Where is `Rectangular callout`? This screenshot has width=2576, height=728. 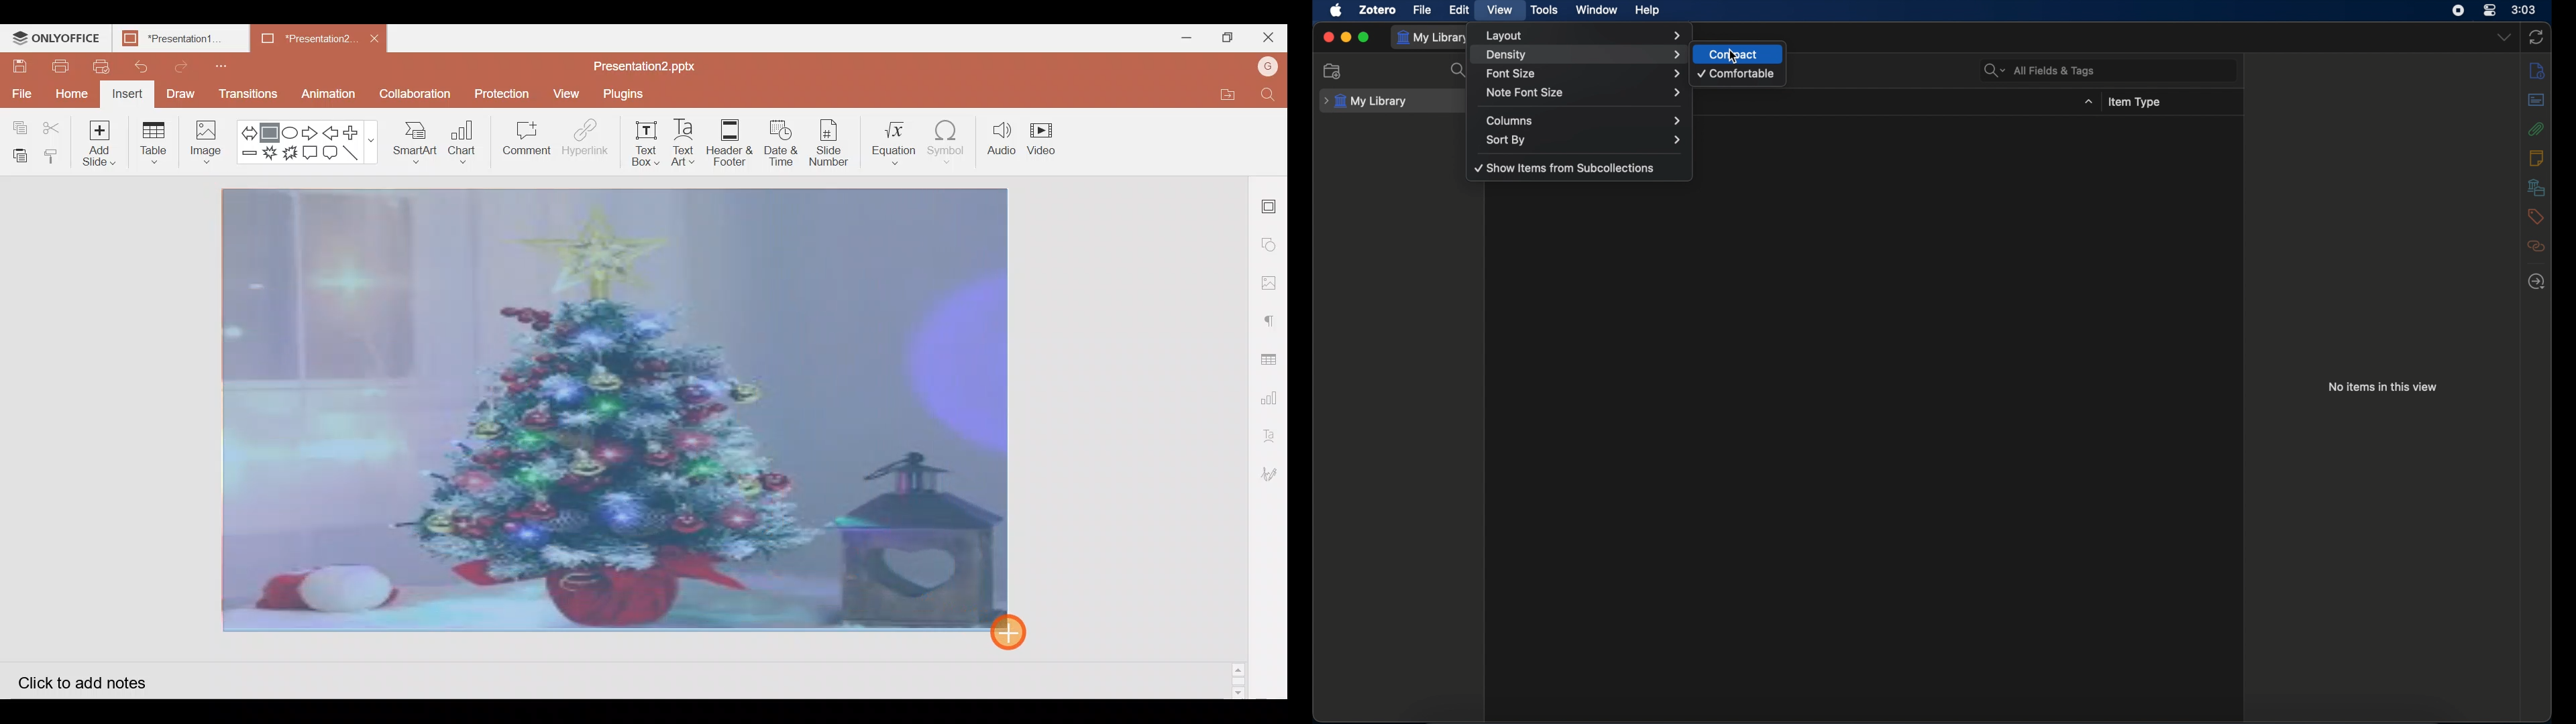
Rectangular callout is located at coordinates (311, 153).